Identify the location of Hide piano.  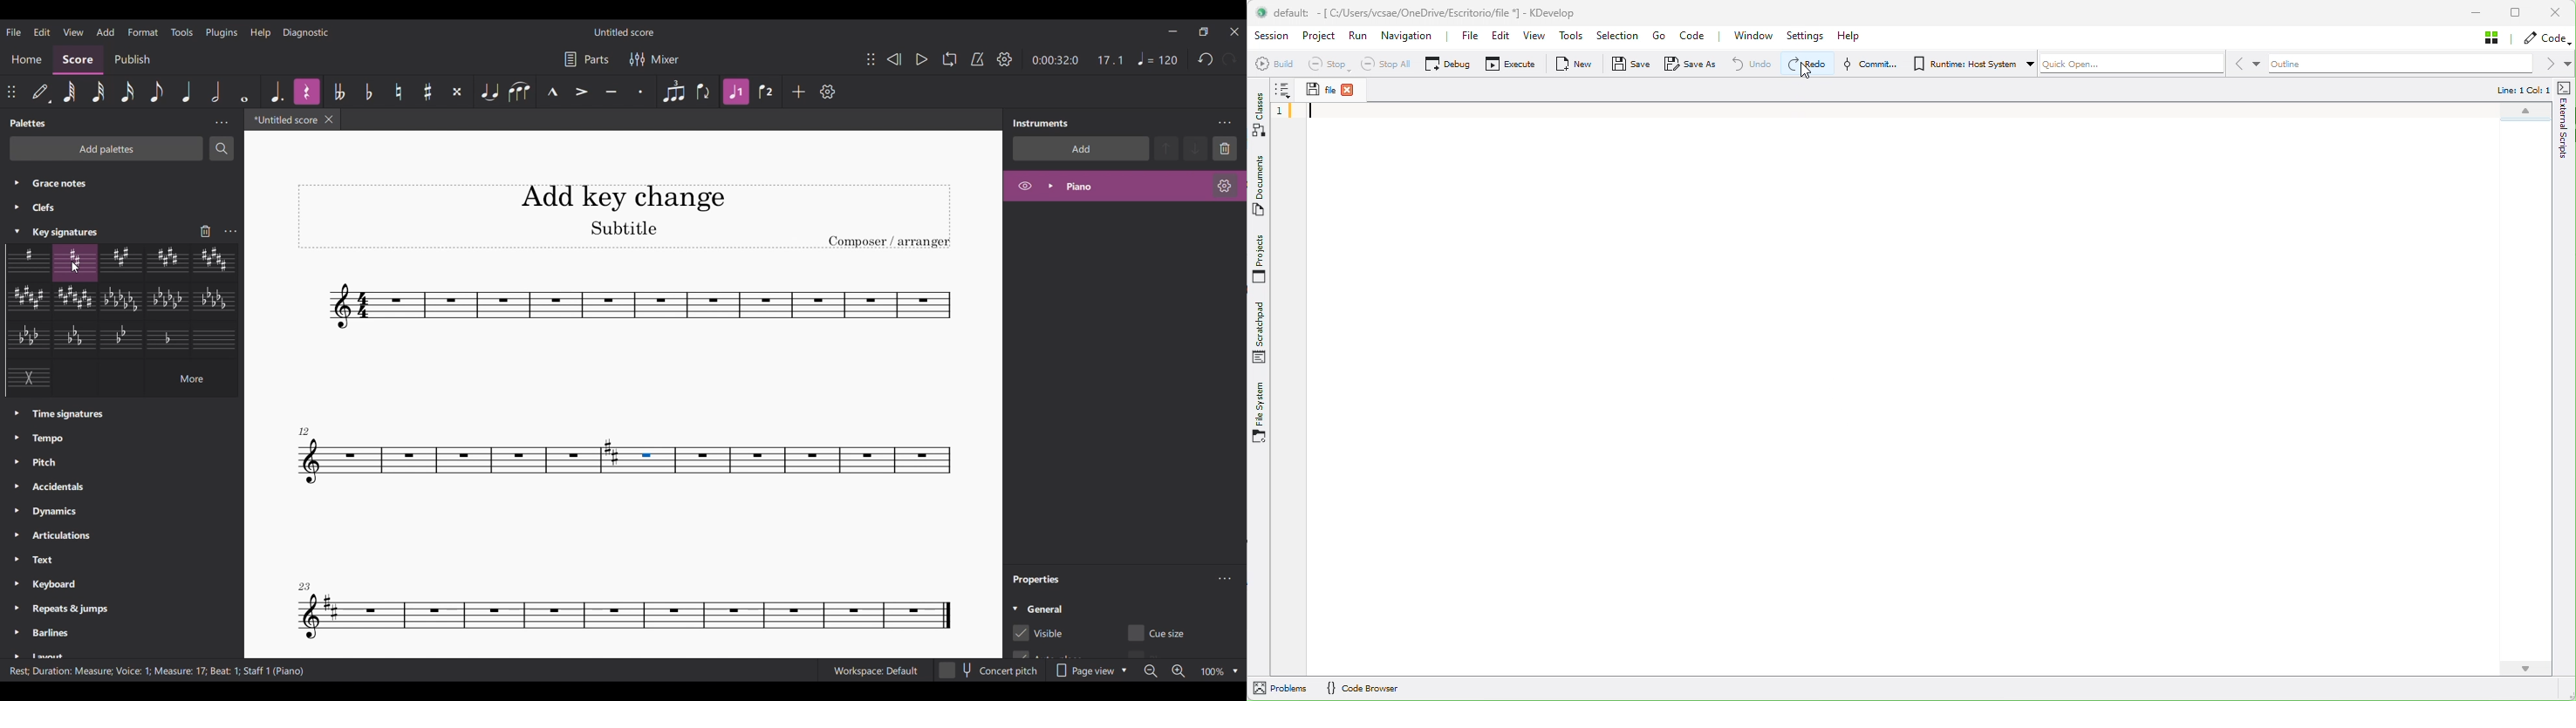
(1025, 186).